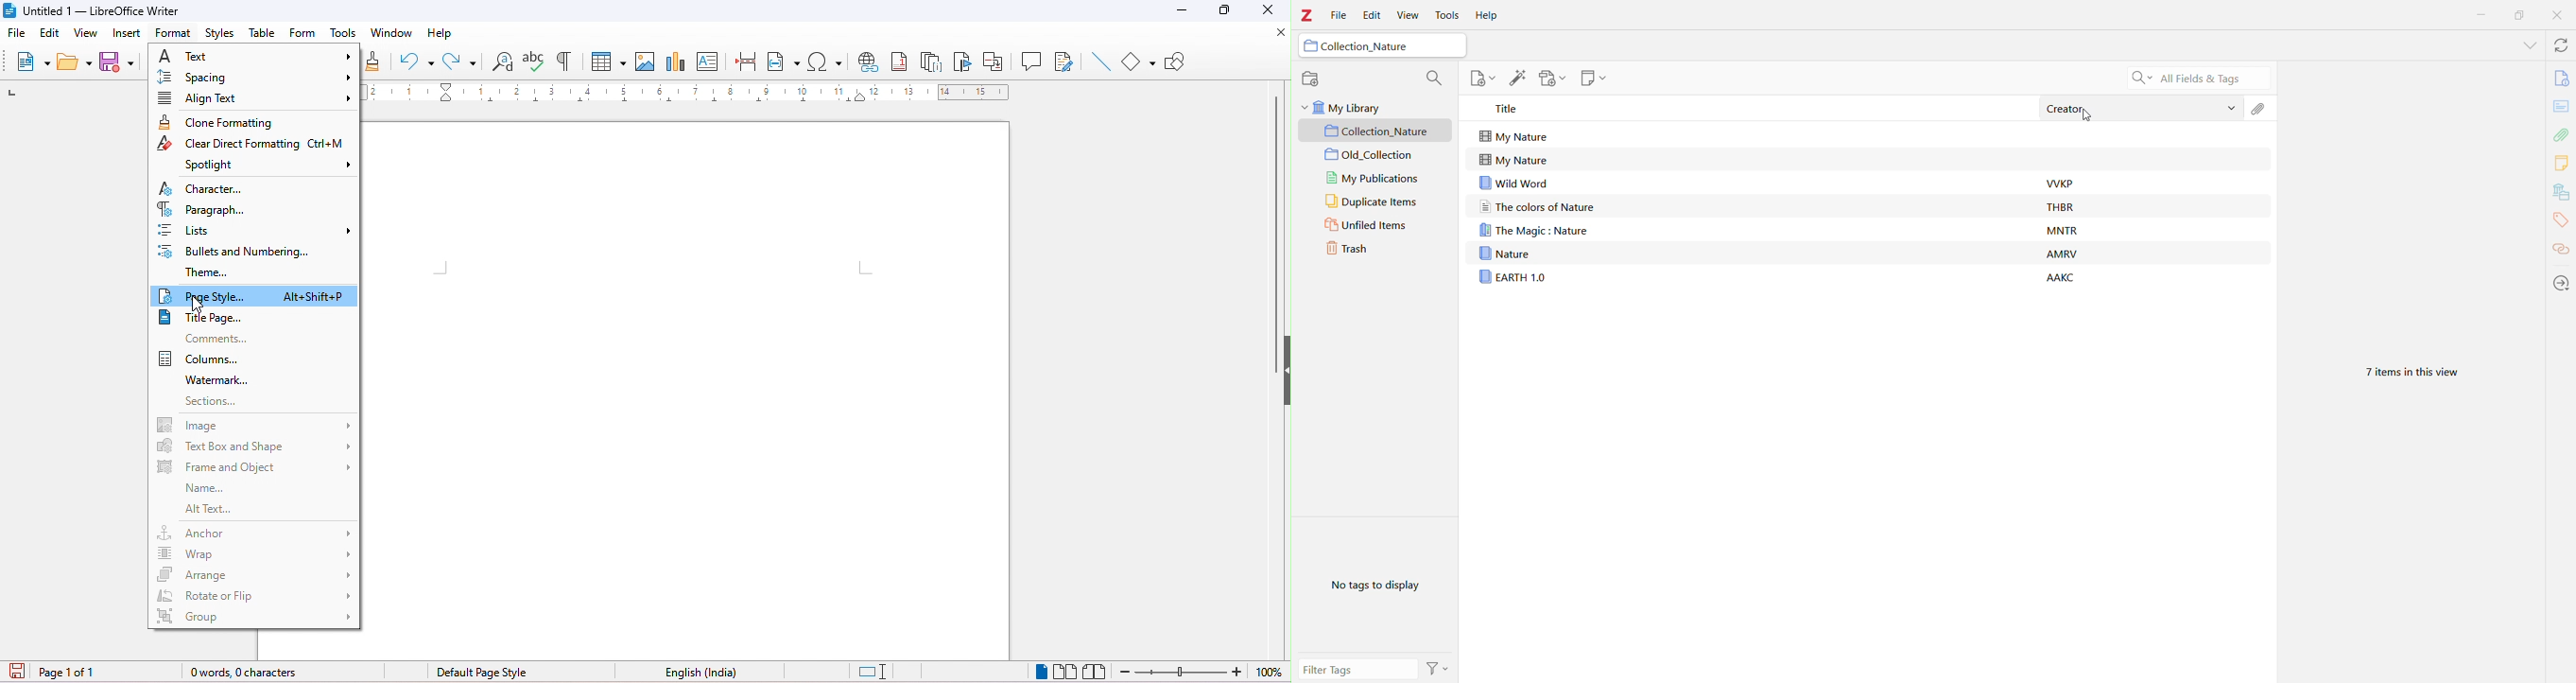  I want to click on insert, so click(129, 35).